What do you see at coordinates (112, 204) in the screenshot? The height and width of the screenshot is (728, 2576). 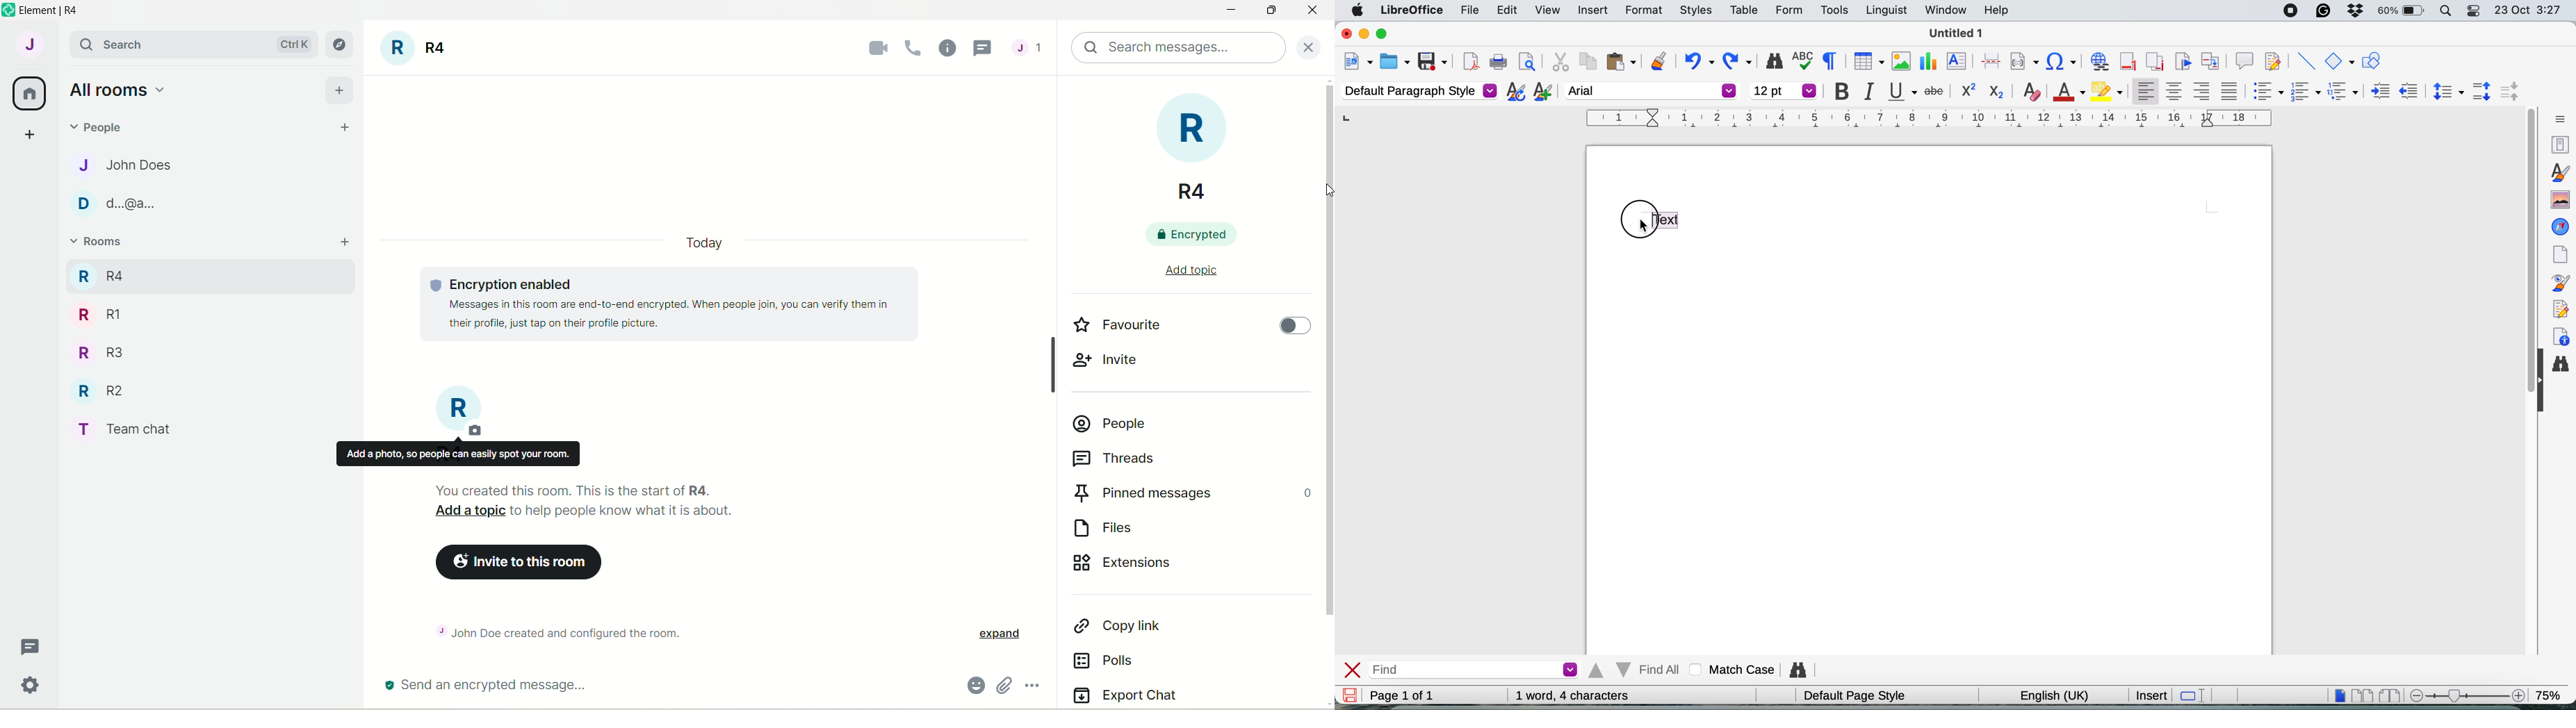 I see `D d.@a..` at bounding box center [112, 204].